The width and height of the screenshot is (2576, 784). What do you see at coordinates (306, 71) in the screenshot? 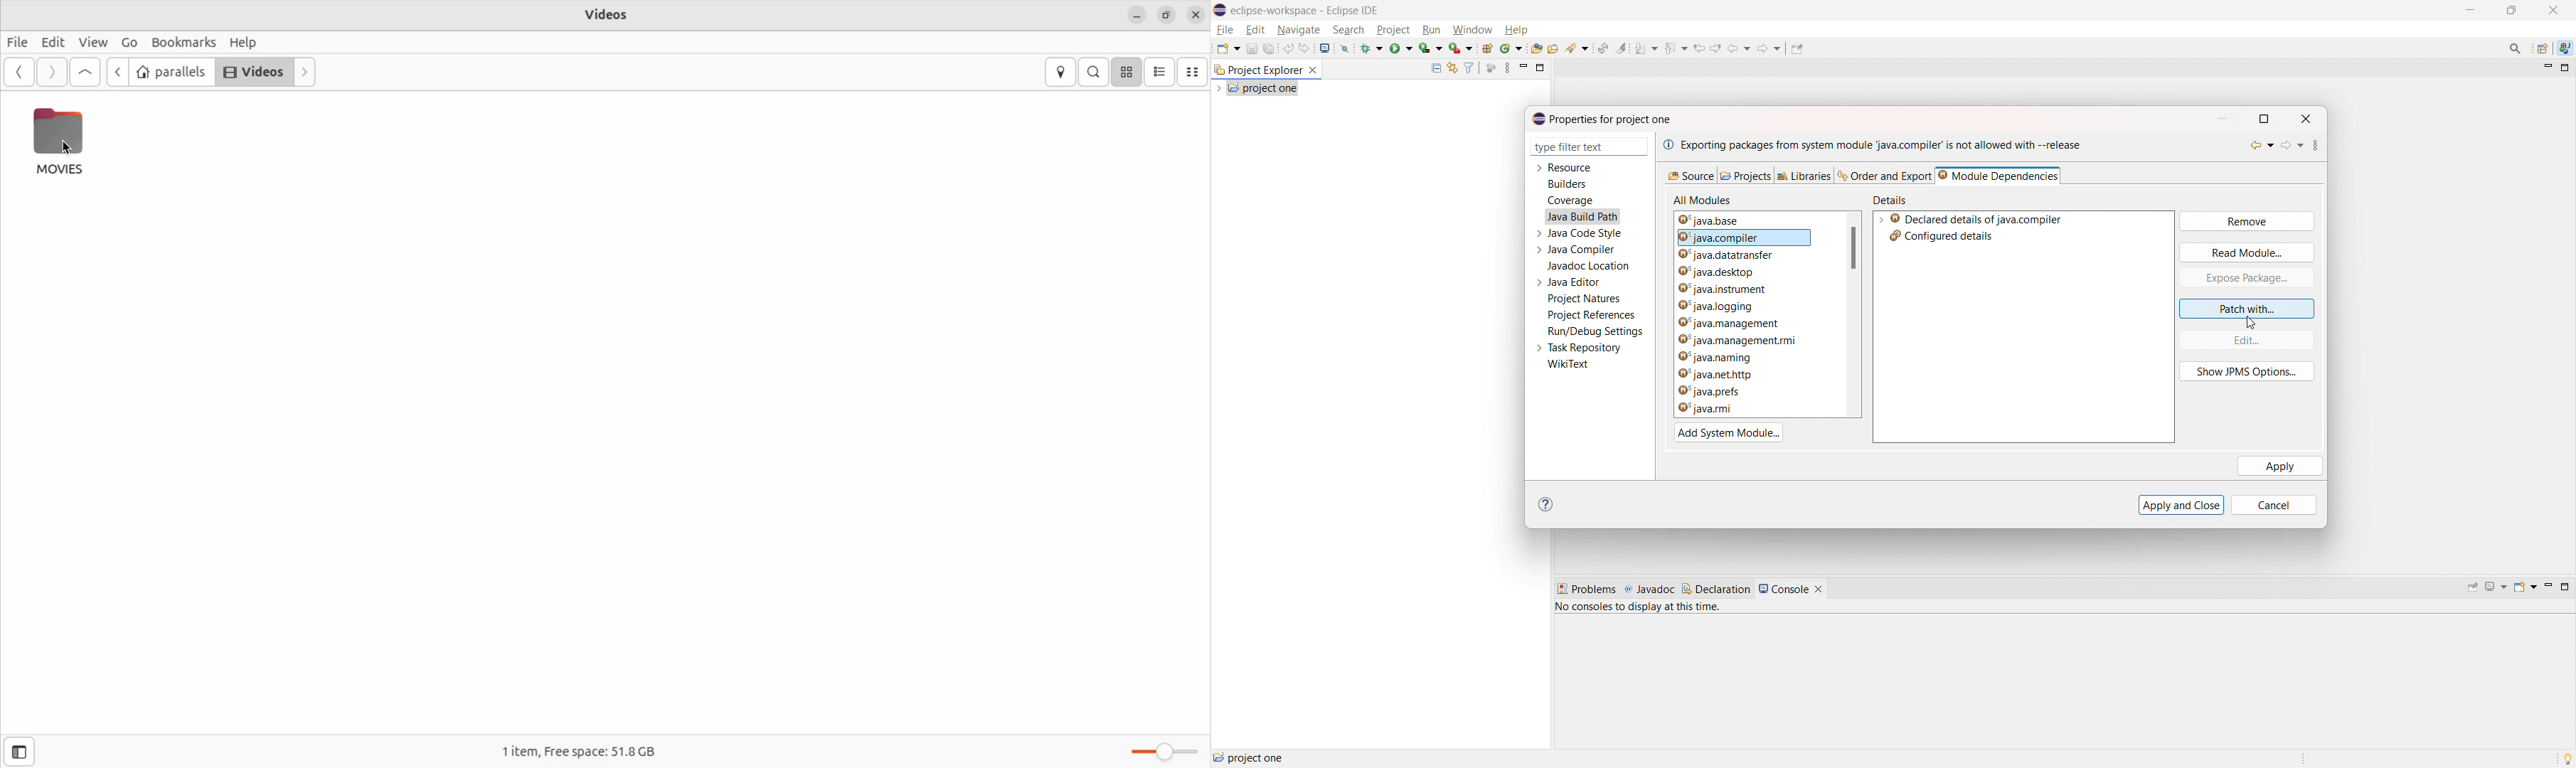
I see `next` at bounding box center [306, 71].